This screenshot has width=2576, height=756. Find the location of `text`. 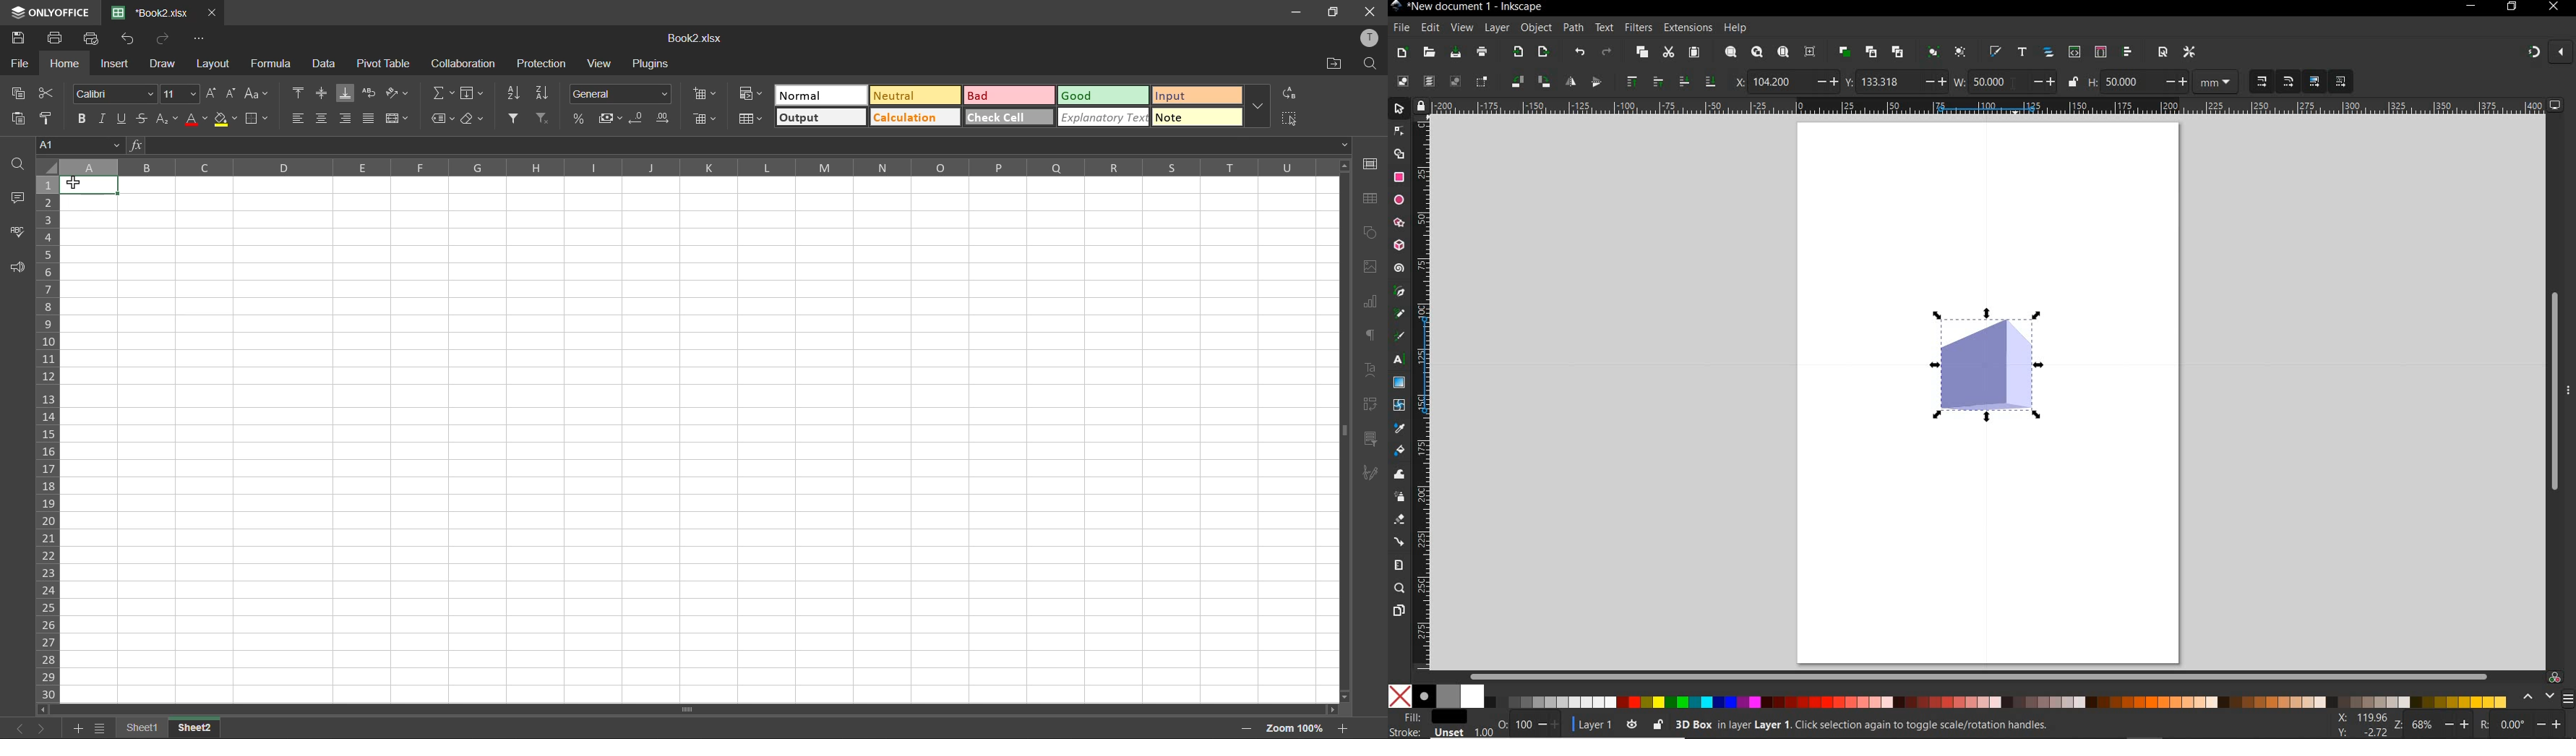

text is located at coordinates (1370, 370).